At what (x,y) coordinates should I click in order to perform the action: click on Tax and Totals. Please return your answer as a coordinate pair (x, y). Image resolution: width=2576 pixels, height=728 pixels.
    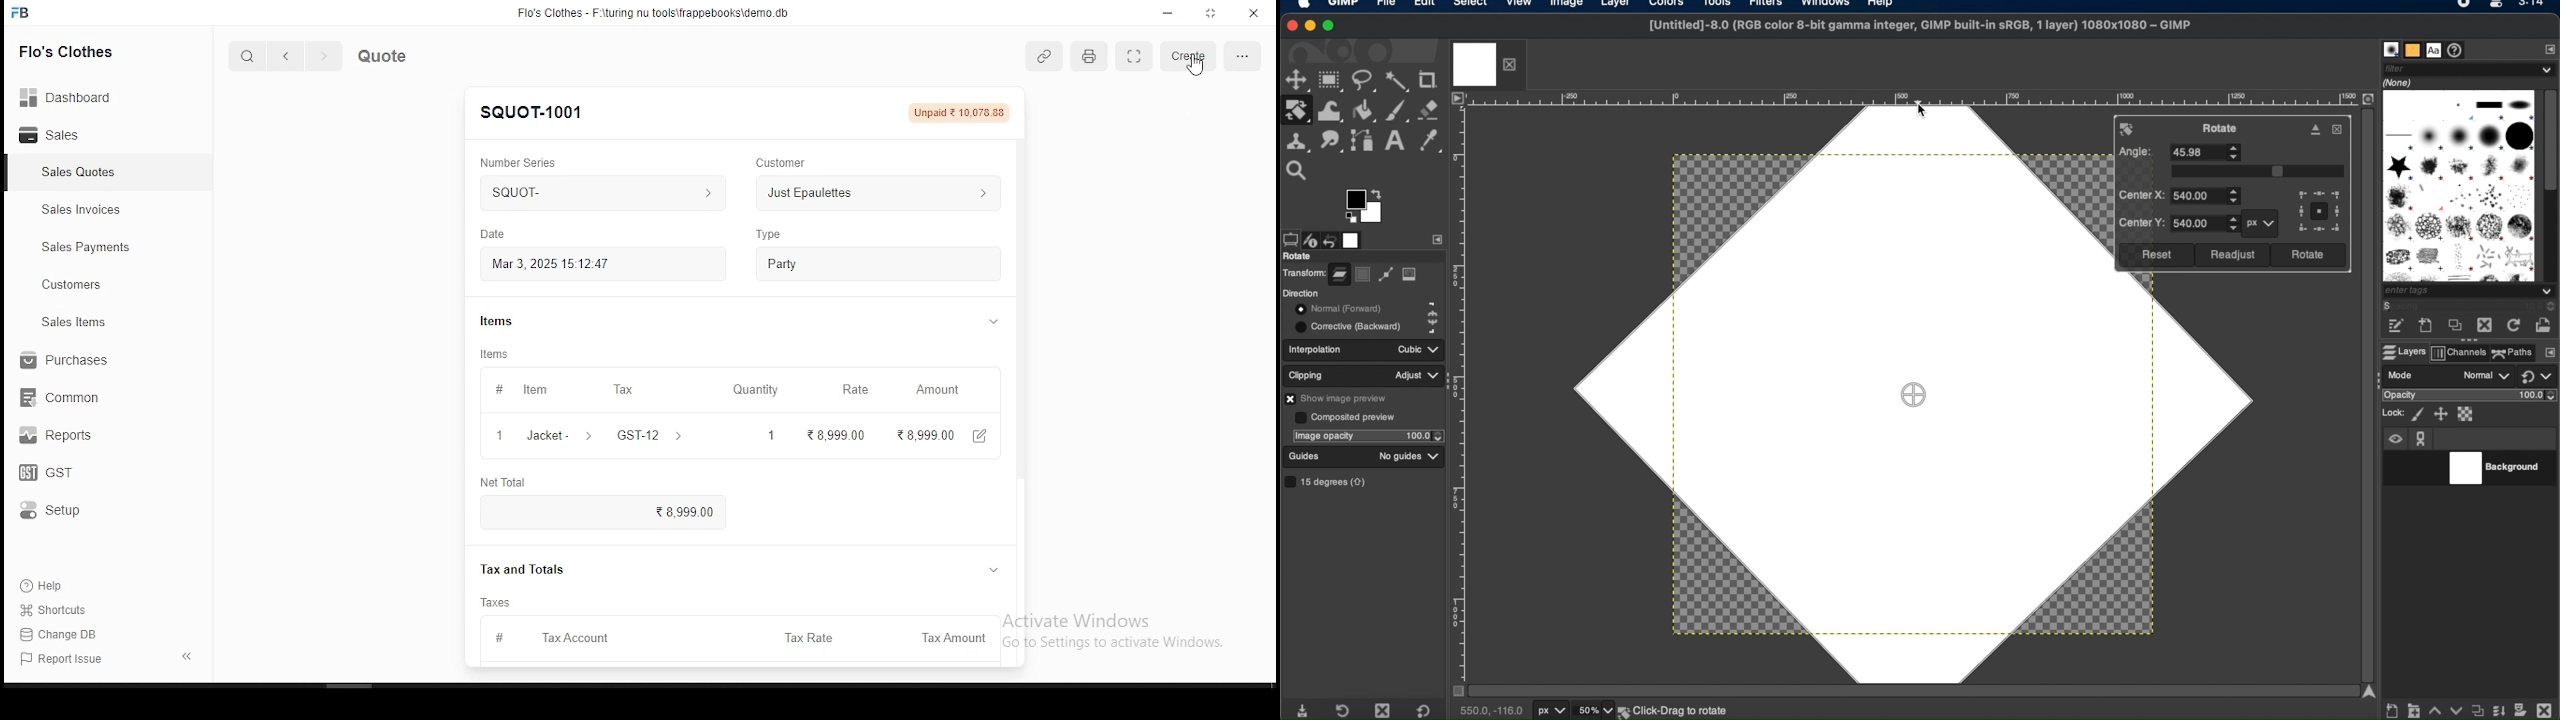
    Looking at the image, I should click on (531, 571).